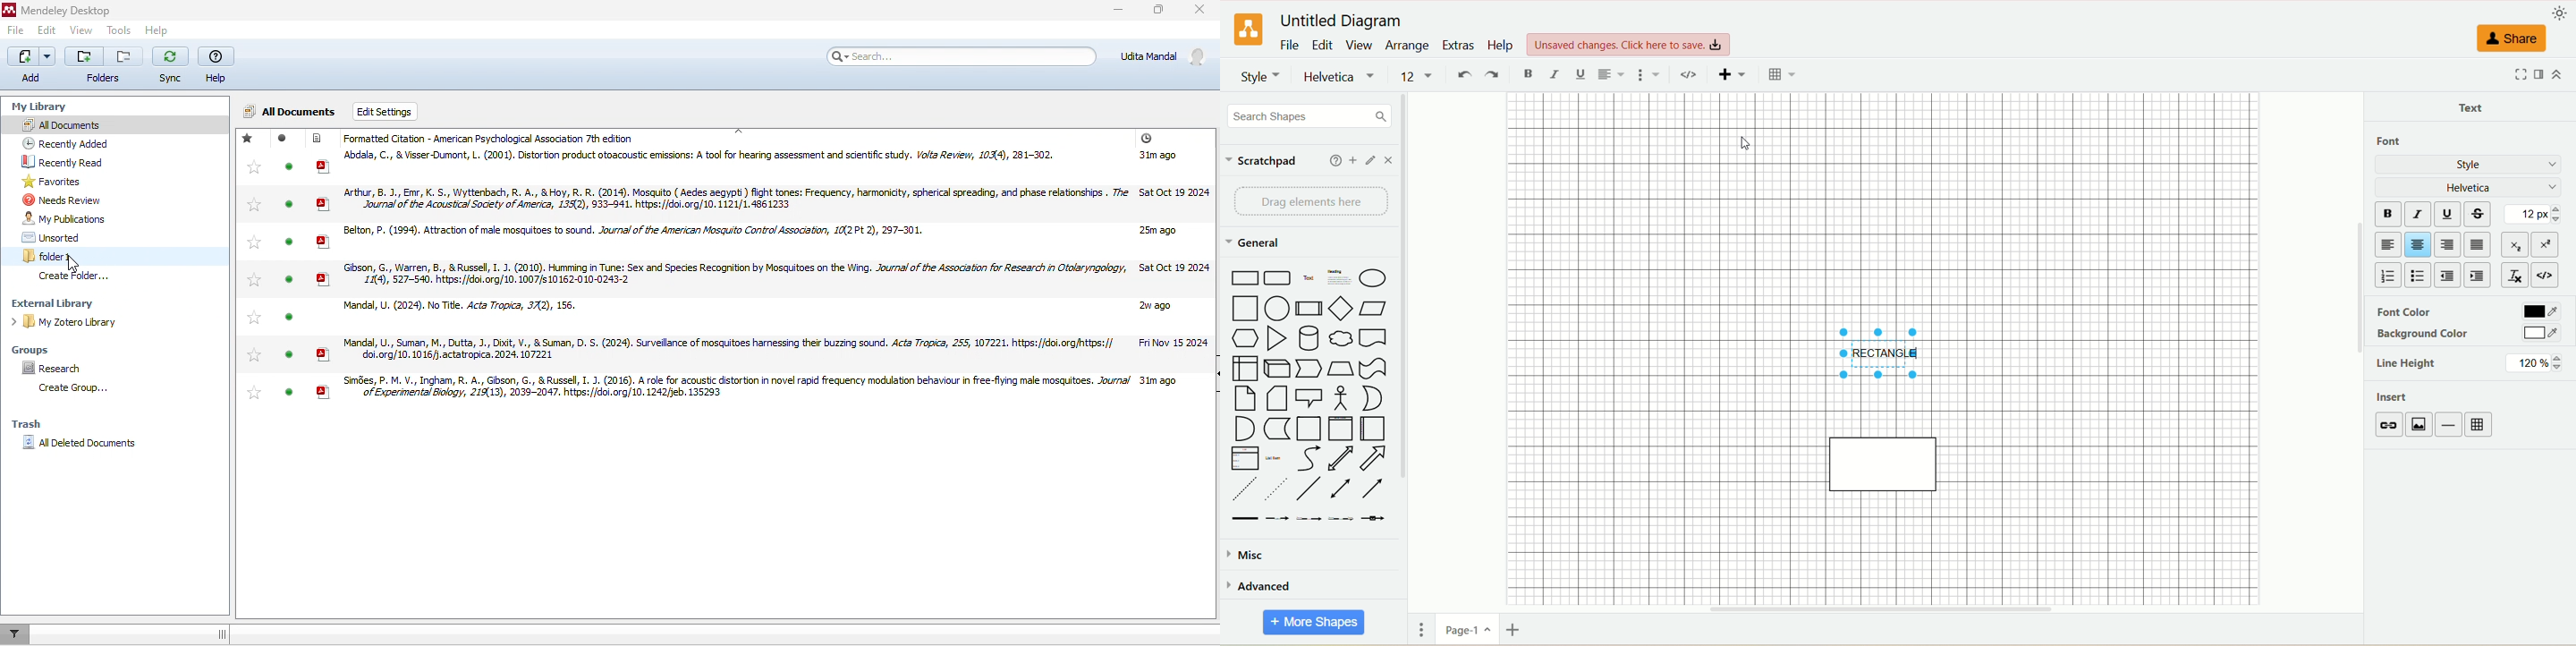 The height and width of the screenshot is (672, 2576). I want to click on increase indent, so click(2478, 276).